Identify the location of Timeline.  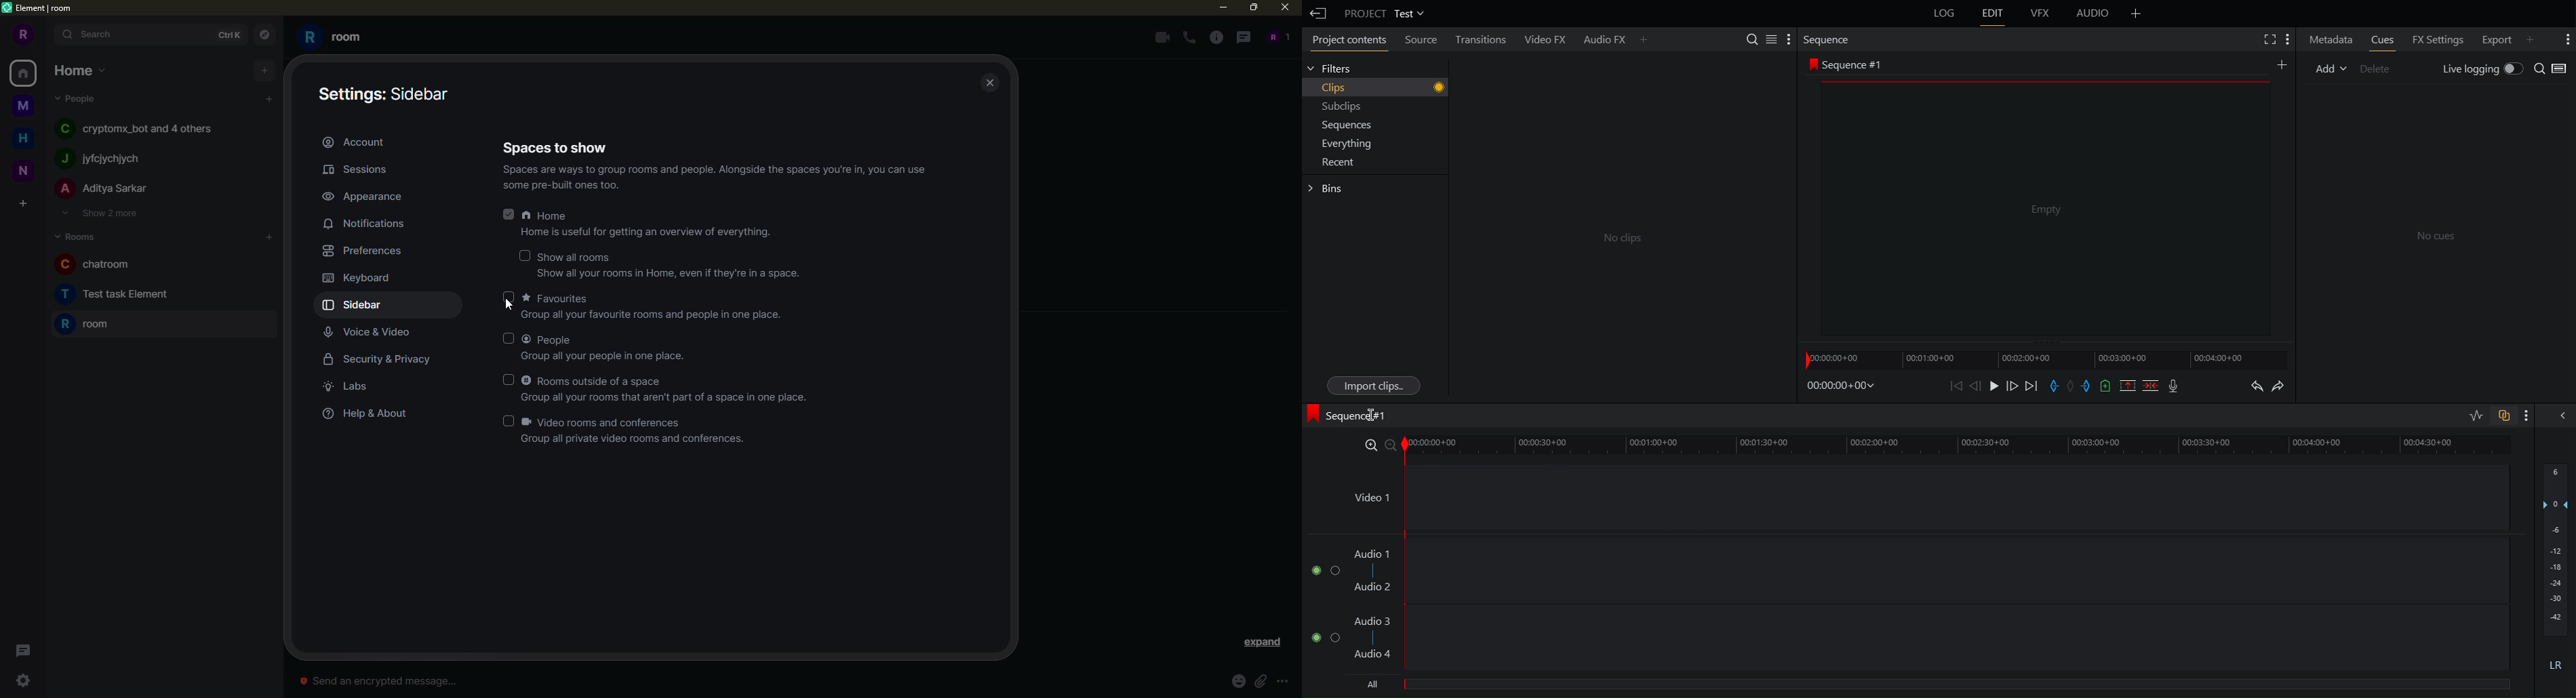
(2048, 356).